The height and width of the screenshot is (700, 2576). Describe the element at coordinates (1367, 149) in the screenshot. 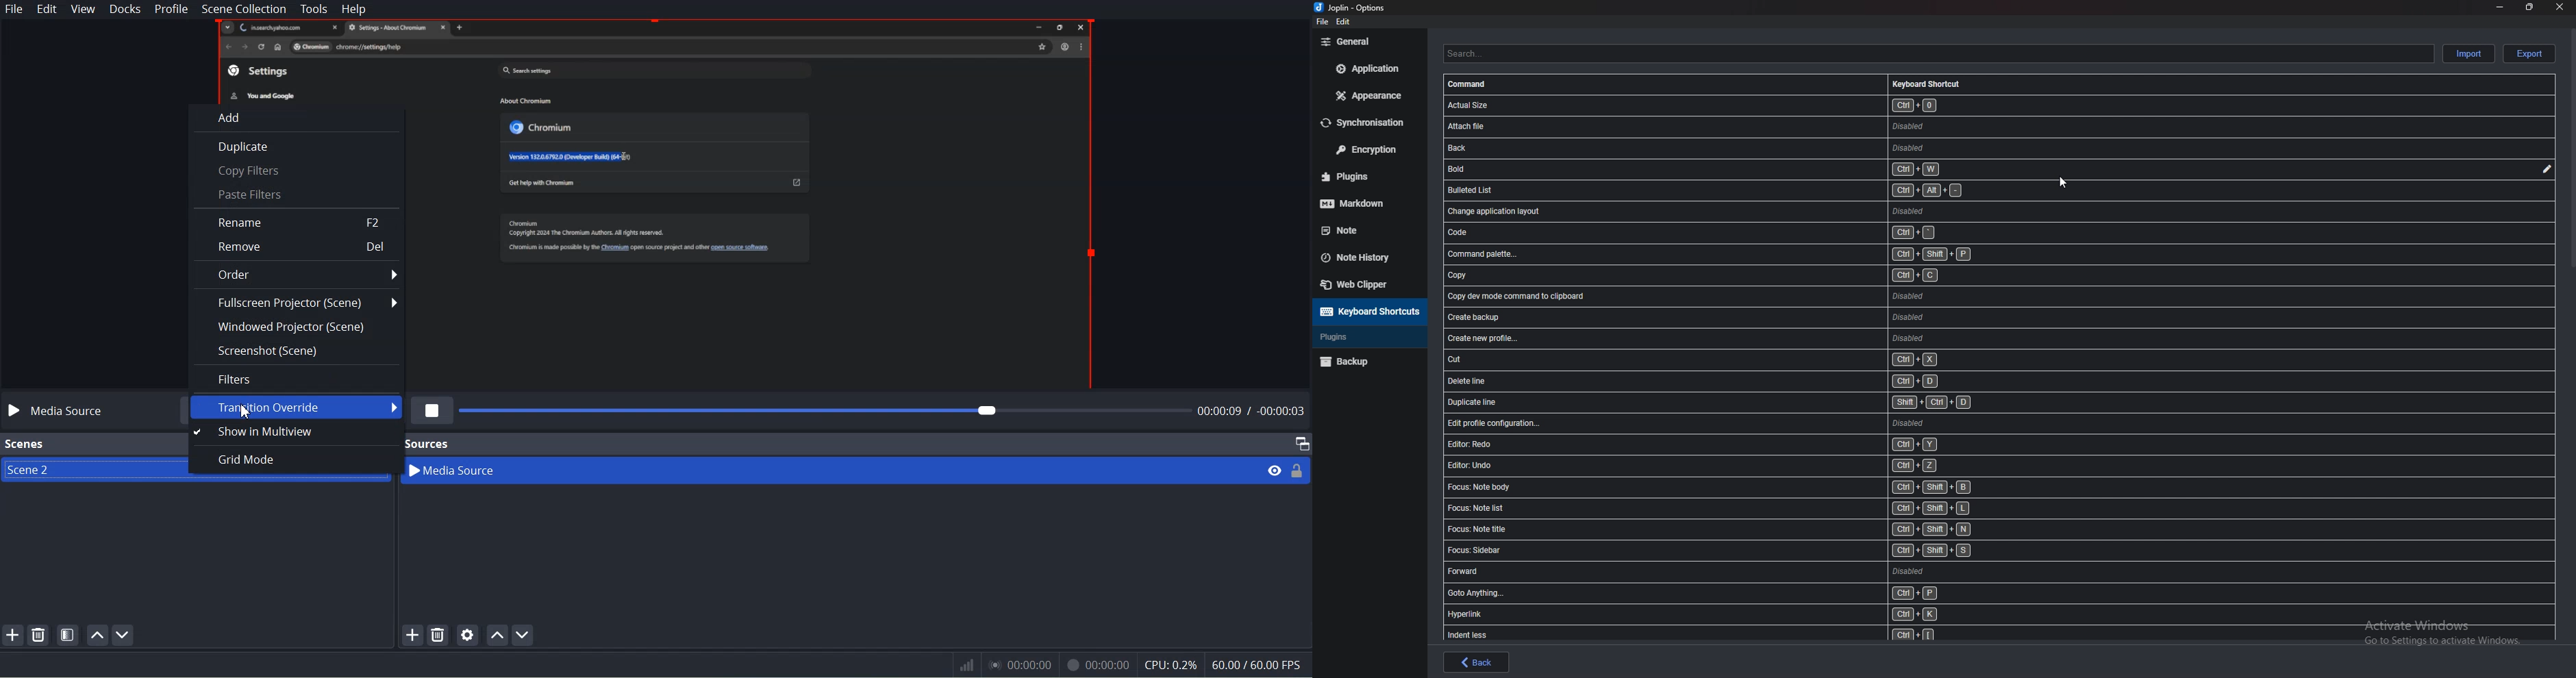

I see `Encryption` at that location.